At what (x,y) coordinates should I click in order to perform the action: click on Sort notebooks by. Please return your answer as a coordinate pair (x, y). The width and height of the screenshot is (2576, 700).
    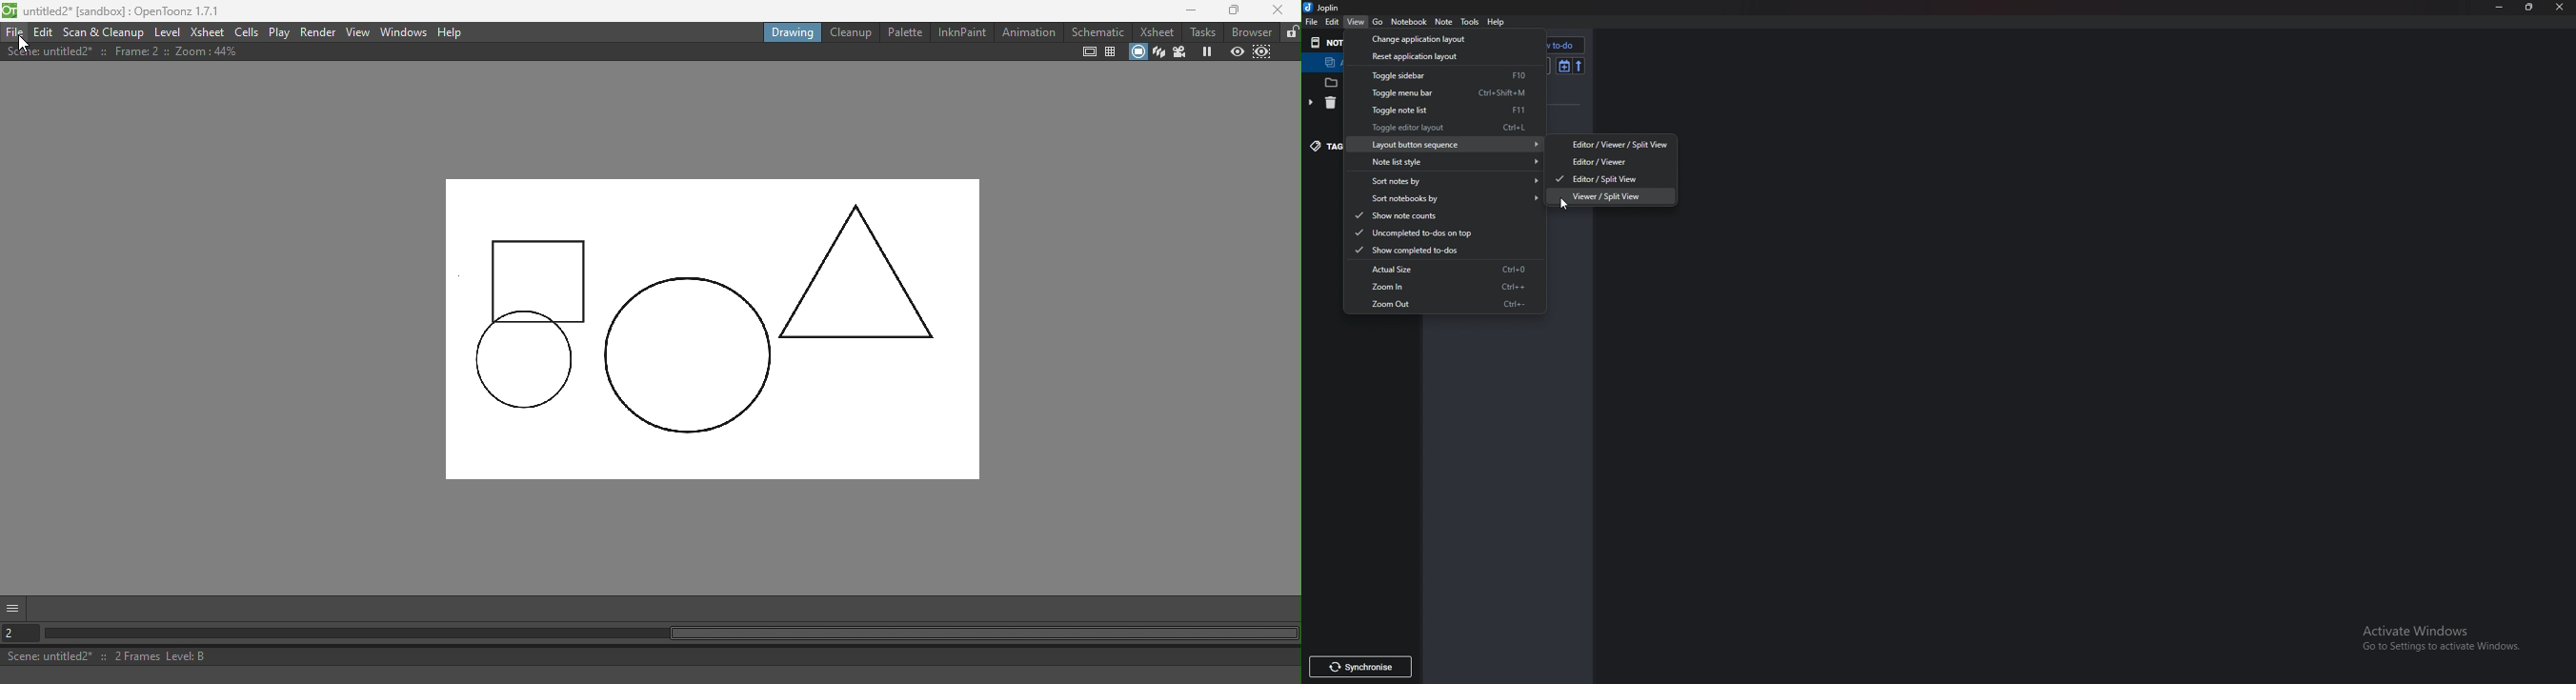
    Looking at the image, I should click on (1448, 198).